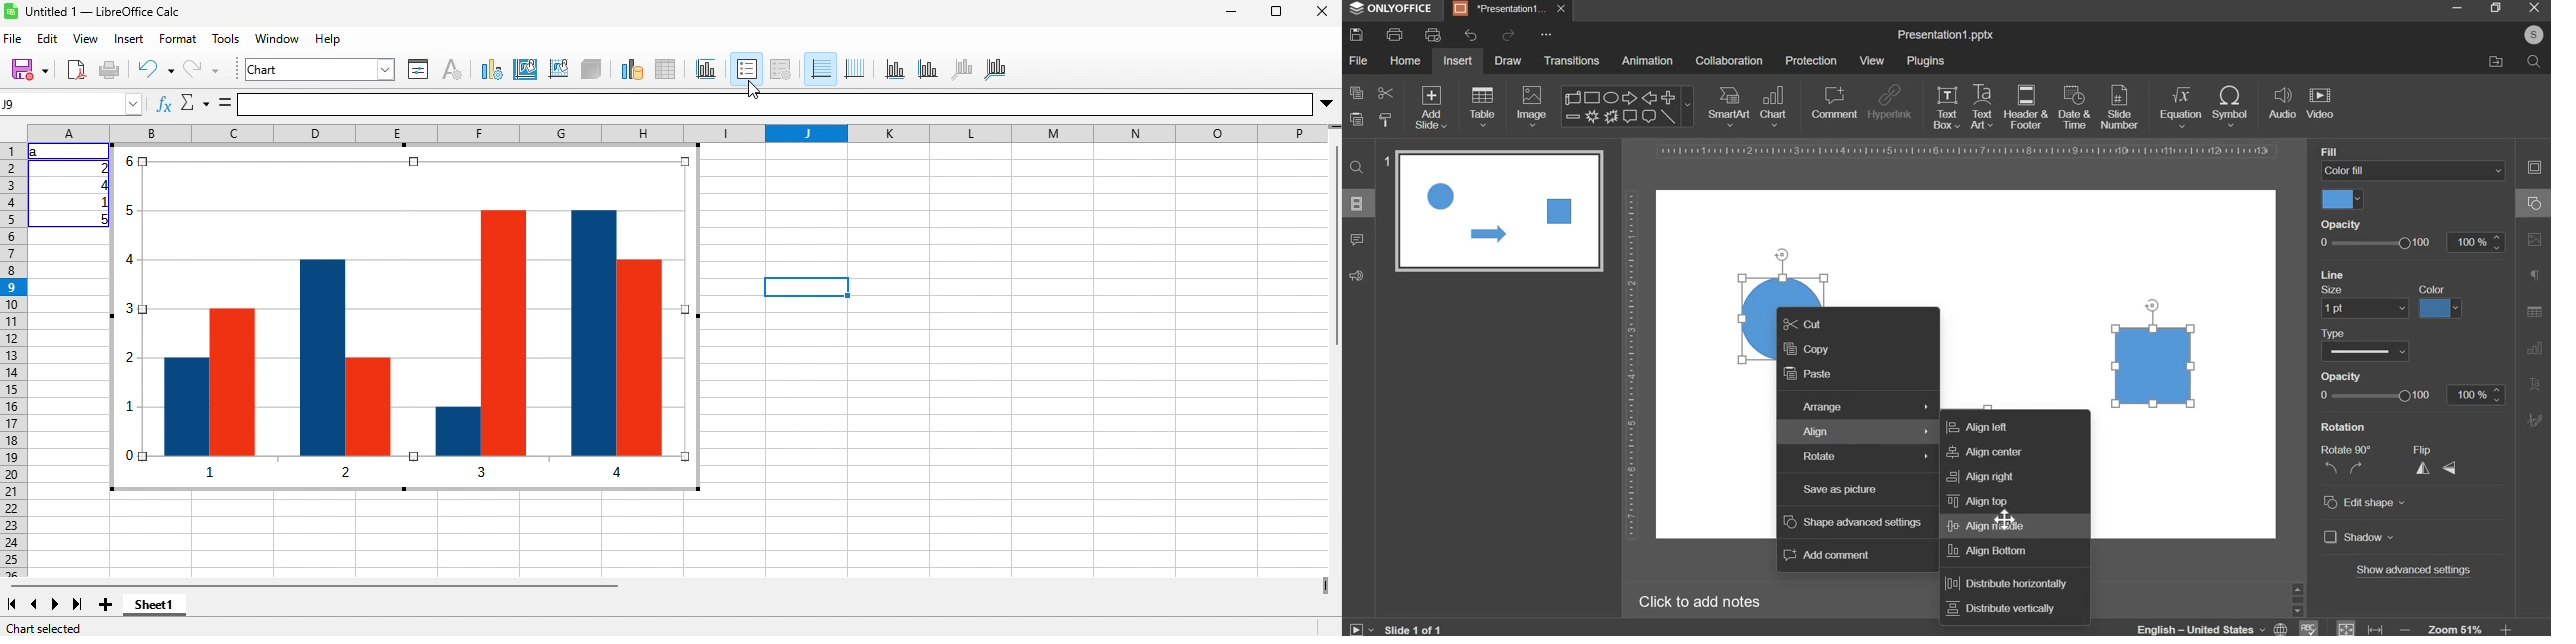 Image resolution: width=2576 pixels, height=644 pixels. Describe the element at coordinates (1358, 166) in the screenshot. I see `find` at that location.